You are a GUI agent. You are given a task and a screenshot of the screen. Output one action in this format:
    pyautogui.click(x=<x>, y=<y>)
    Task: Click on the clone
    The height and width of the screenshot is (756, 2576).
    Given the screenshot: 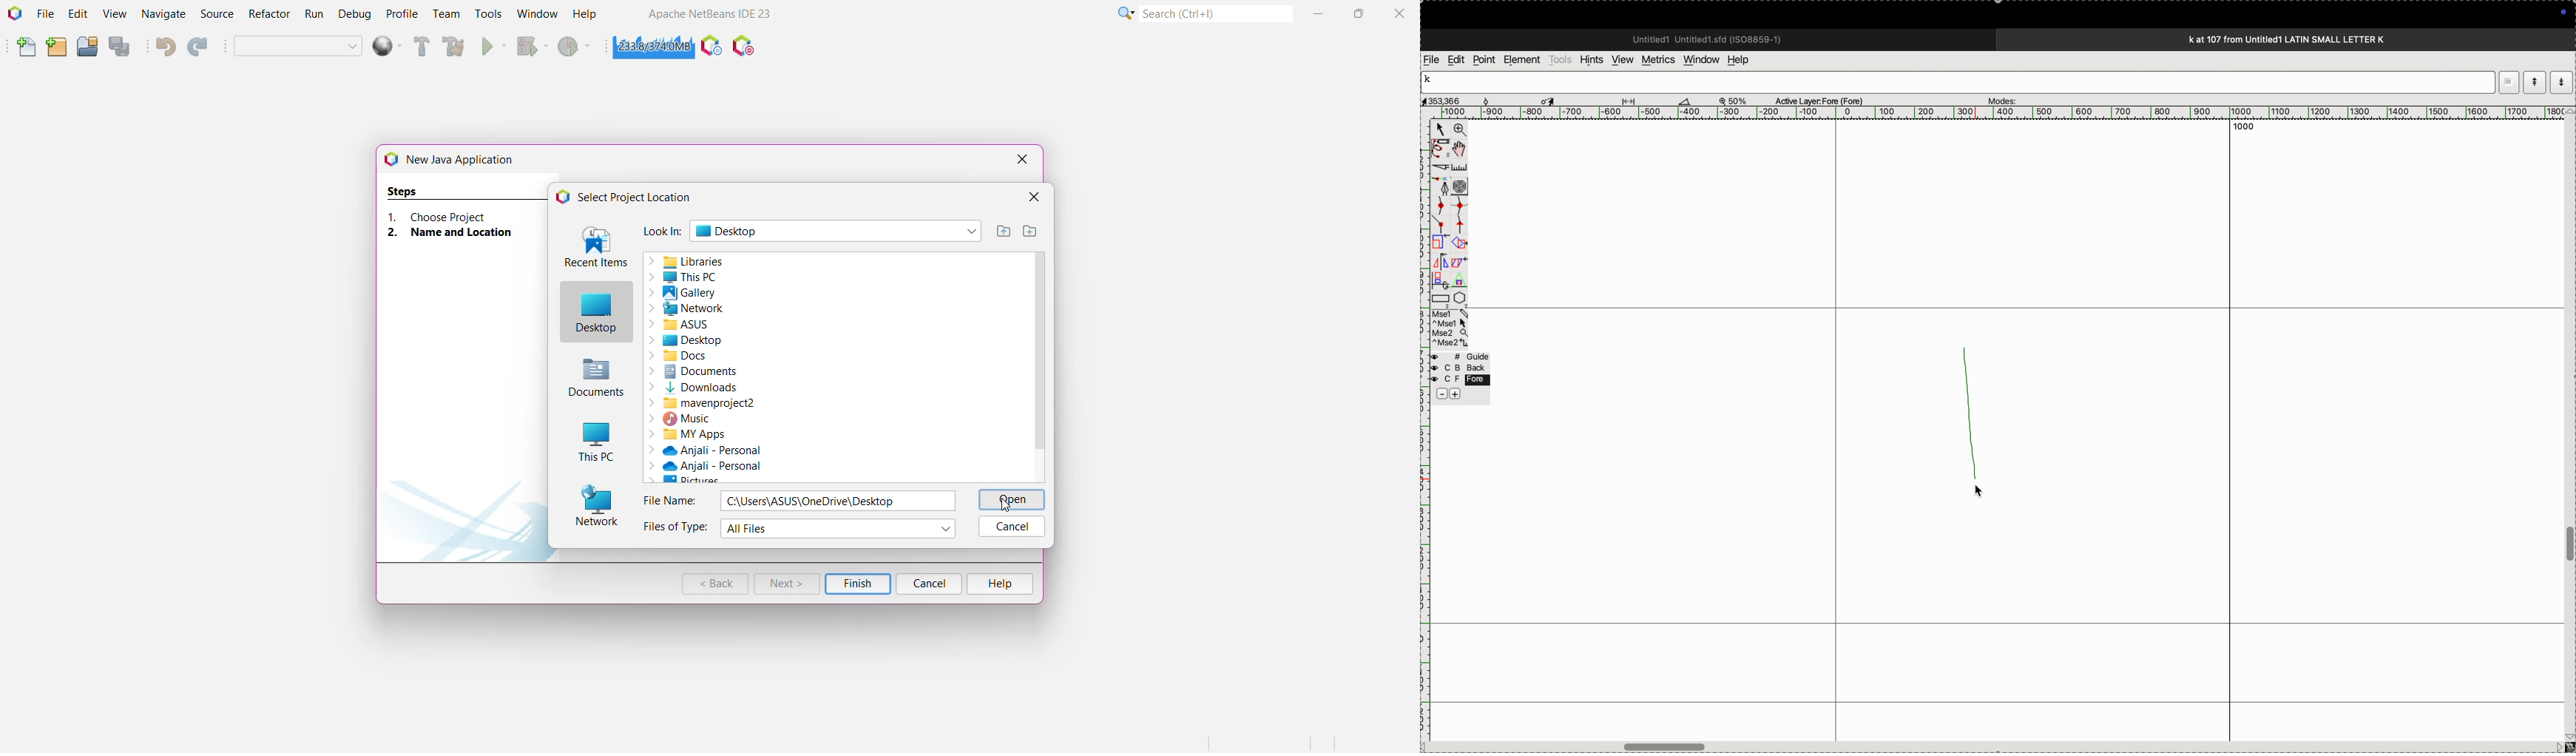 What is the action you would take?
    pyautogui.click(x=1439, y=242)
    